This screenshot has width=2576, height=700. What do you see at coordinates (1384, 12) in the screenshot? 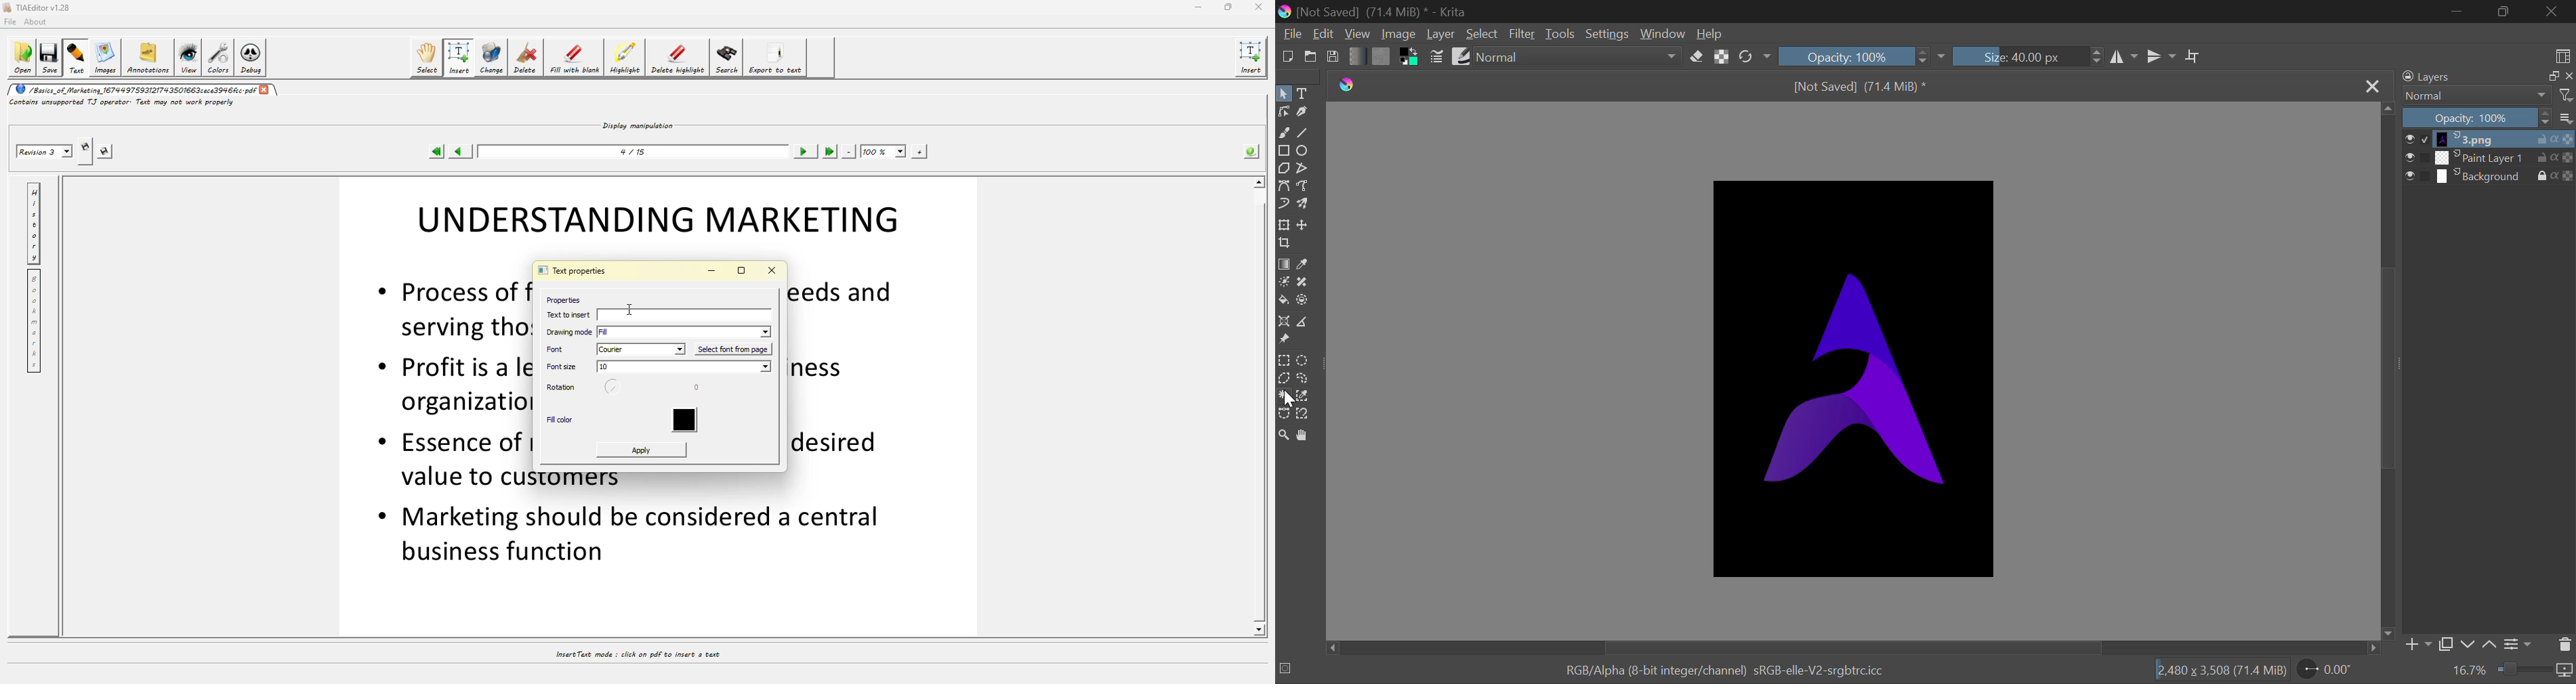
I see `[Not Saved] (71.4 MiB) * - Krita` at bounding box center [1384, 12].